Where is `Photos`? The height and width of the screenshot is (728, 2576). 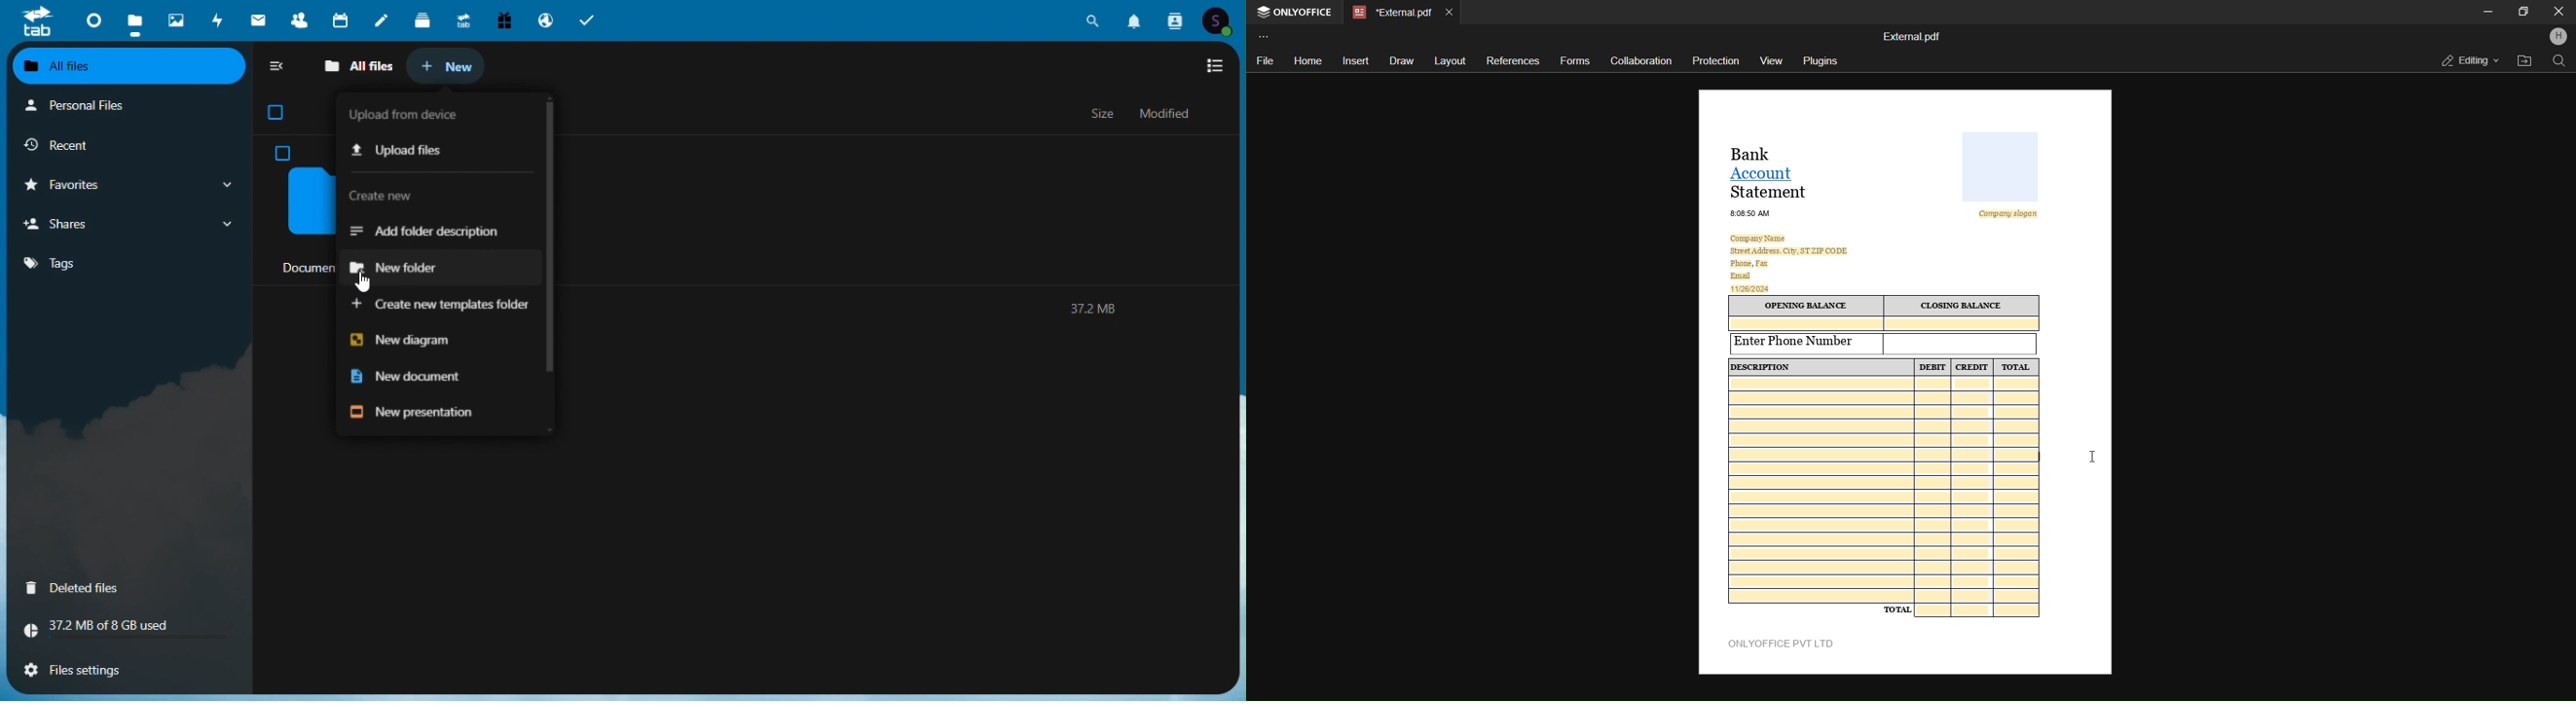
Photos is located at coordinates (176, 20).